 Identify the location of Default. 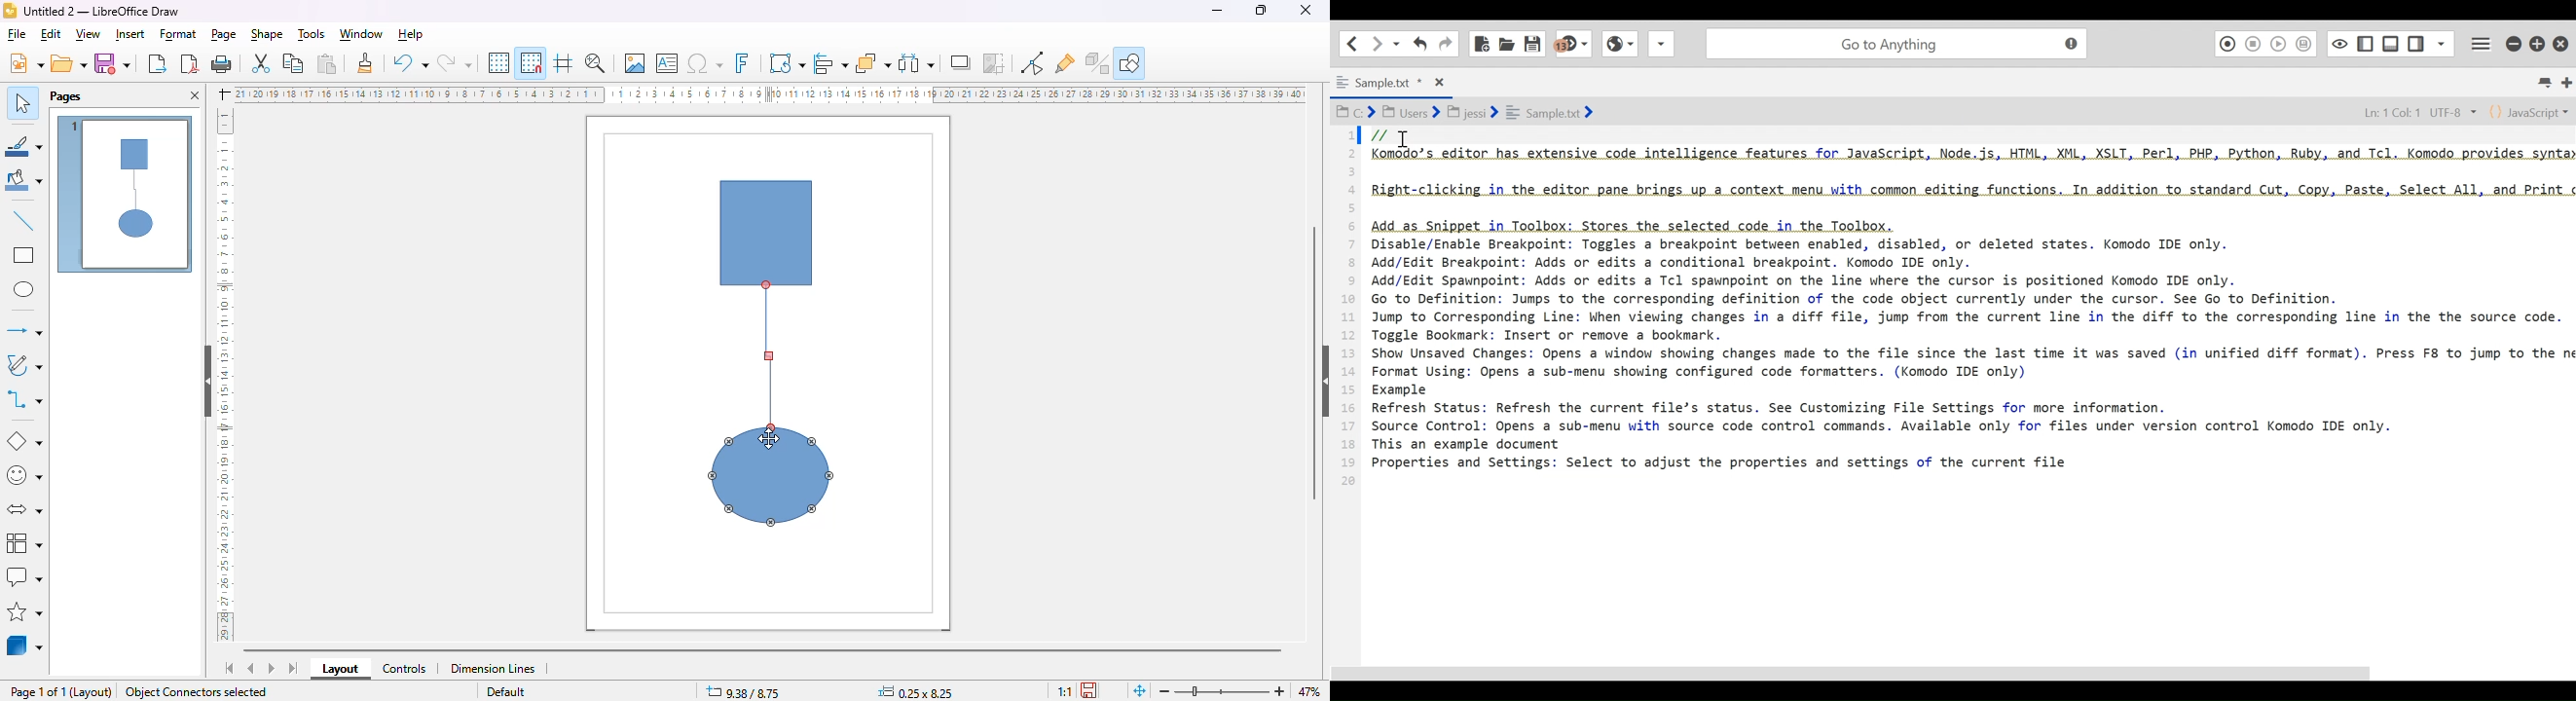
(503, 692).